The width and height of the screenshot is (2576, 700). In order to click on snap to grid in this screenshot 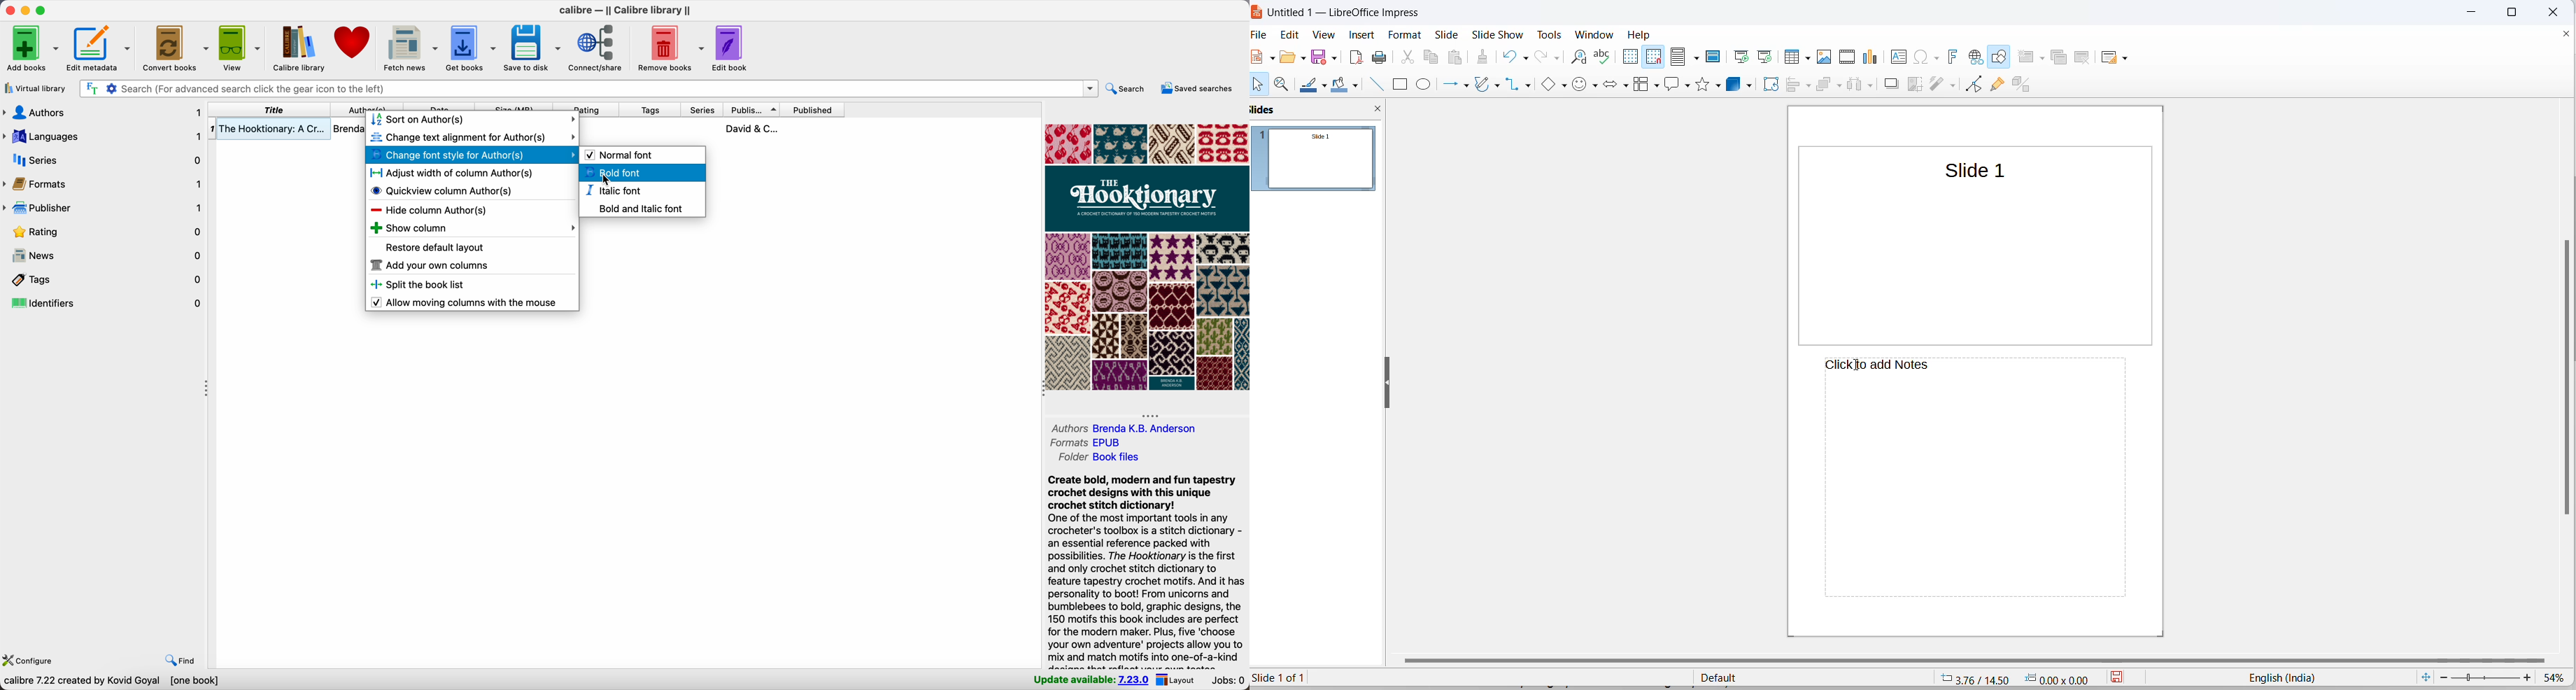, I will do `click(1653, 57)`.